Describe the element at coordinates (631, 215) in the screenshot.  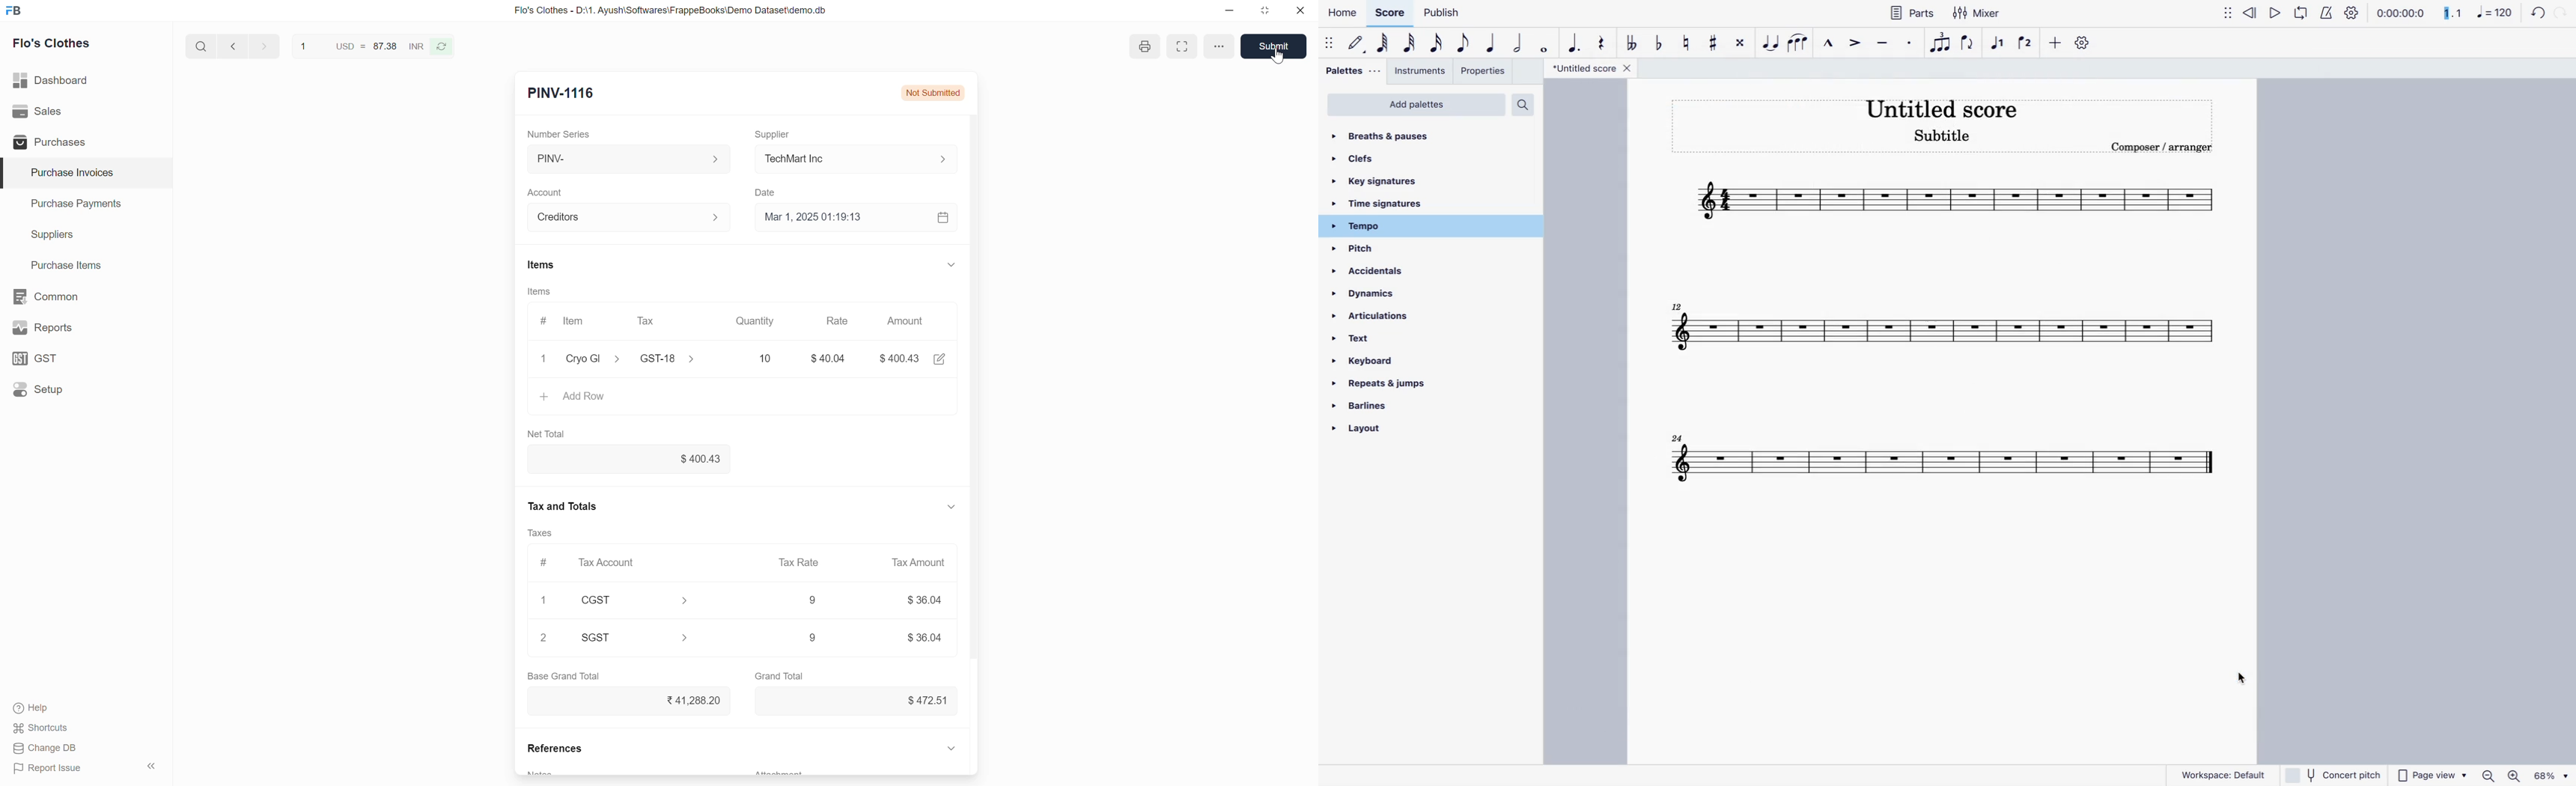
I see `Account ` at that location.